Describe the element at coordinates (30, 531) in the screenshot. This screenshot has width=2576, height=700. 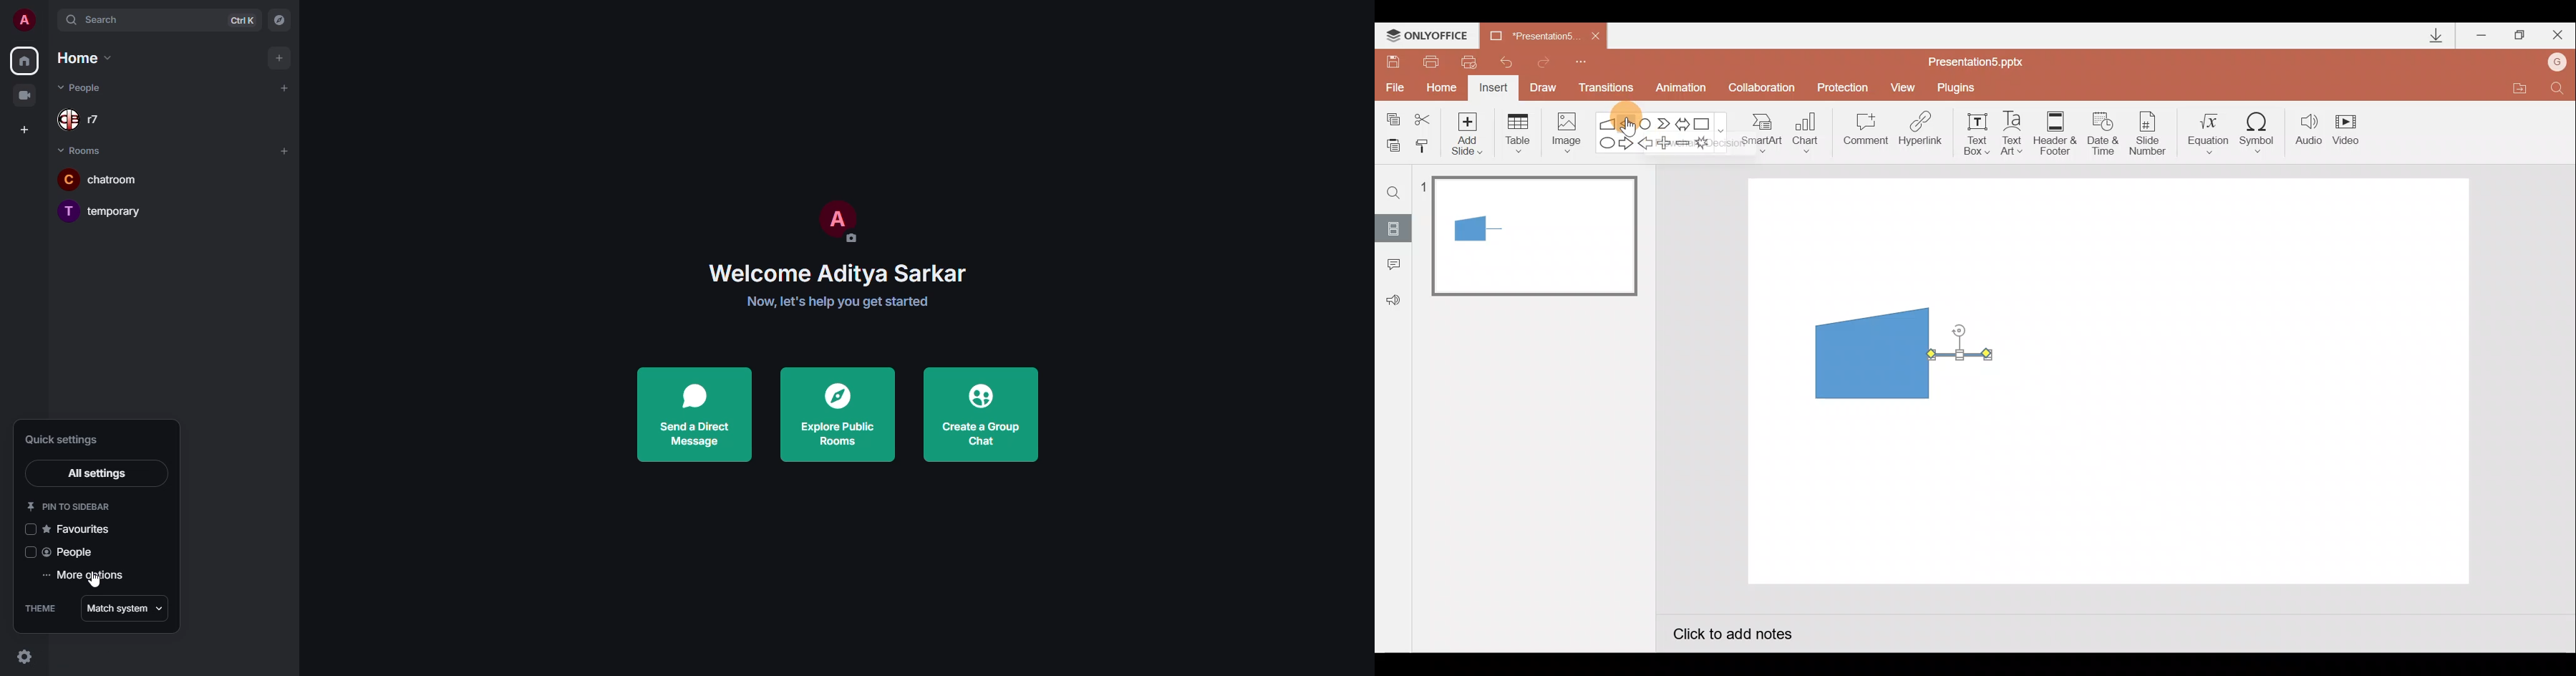
I see `click to enable` at that location.